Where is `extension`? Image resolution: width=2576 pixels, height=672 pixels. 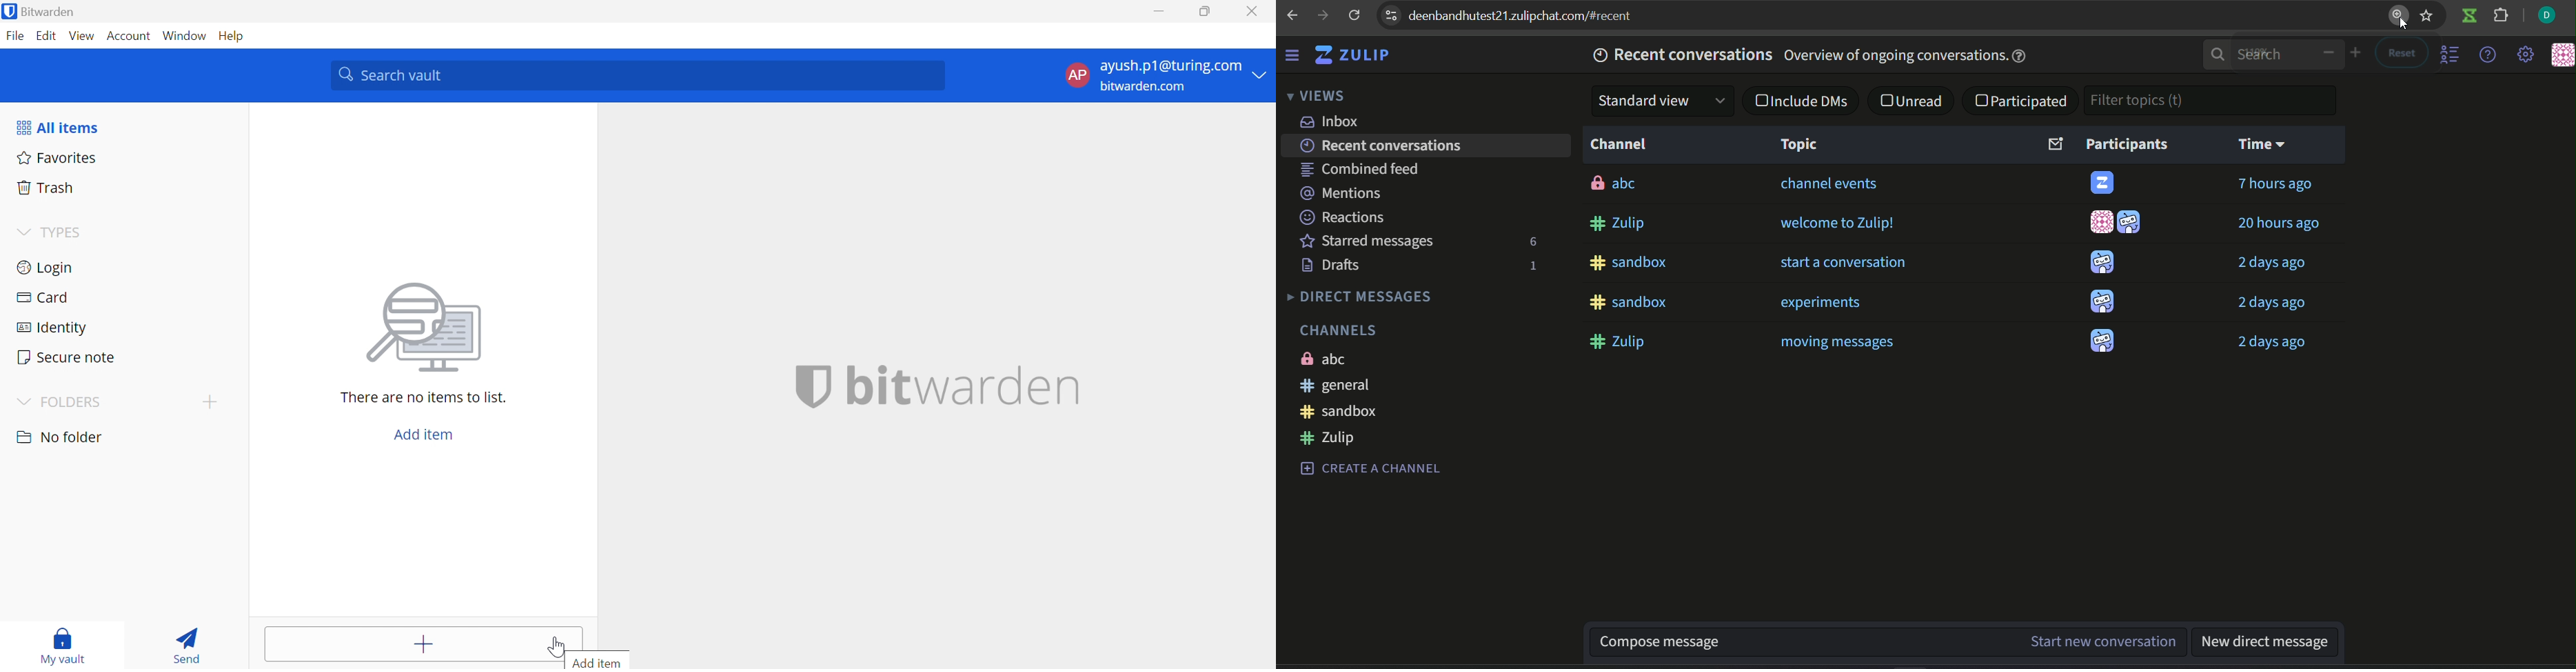 extension is located at coordinates (2502, 17).